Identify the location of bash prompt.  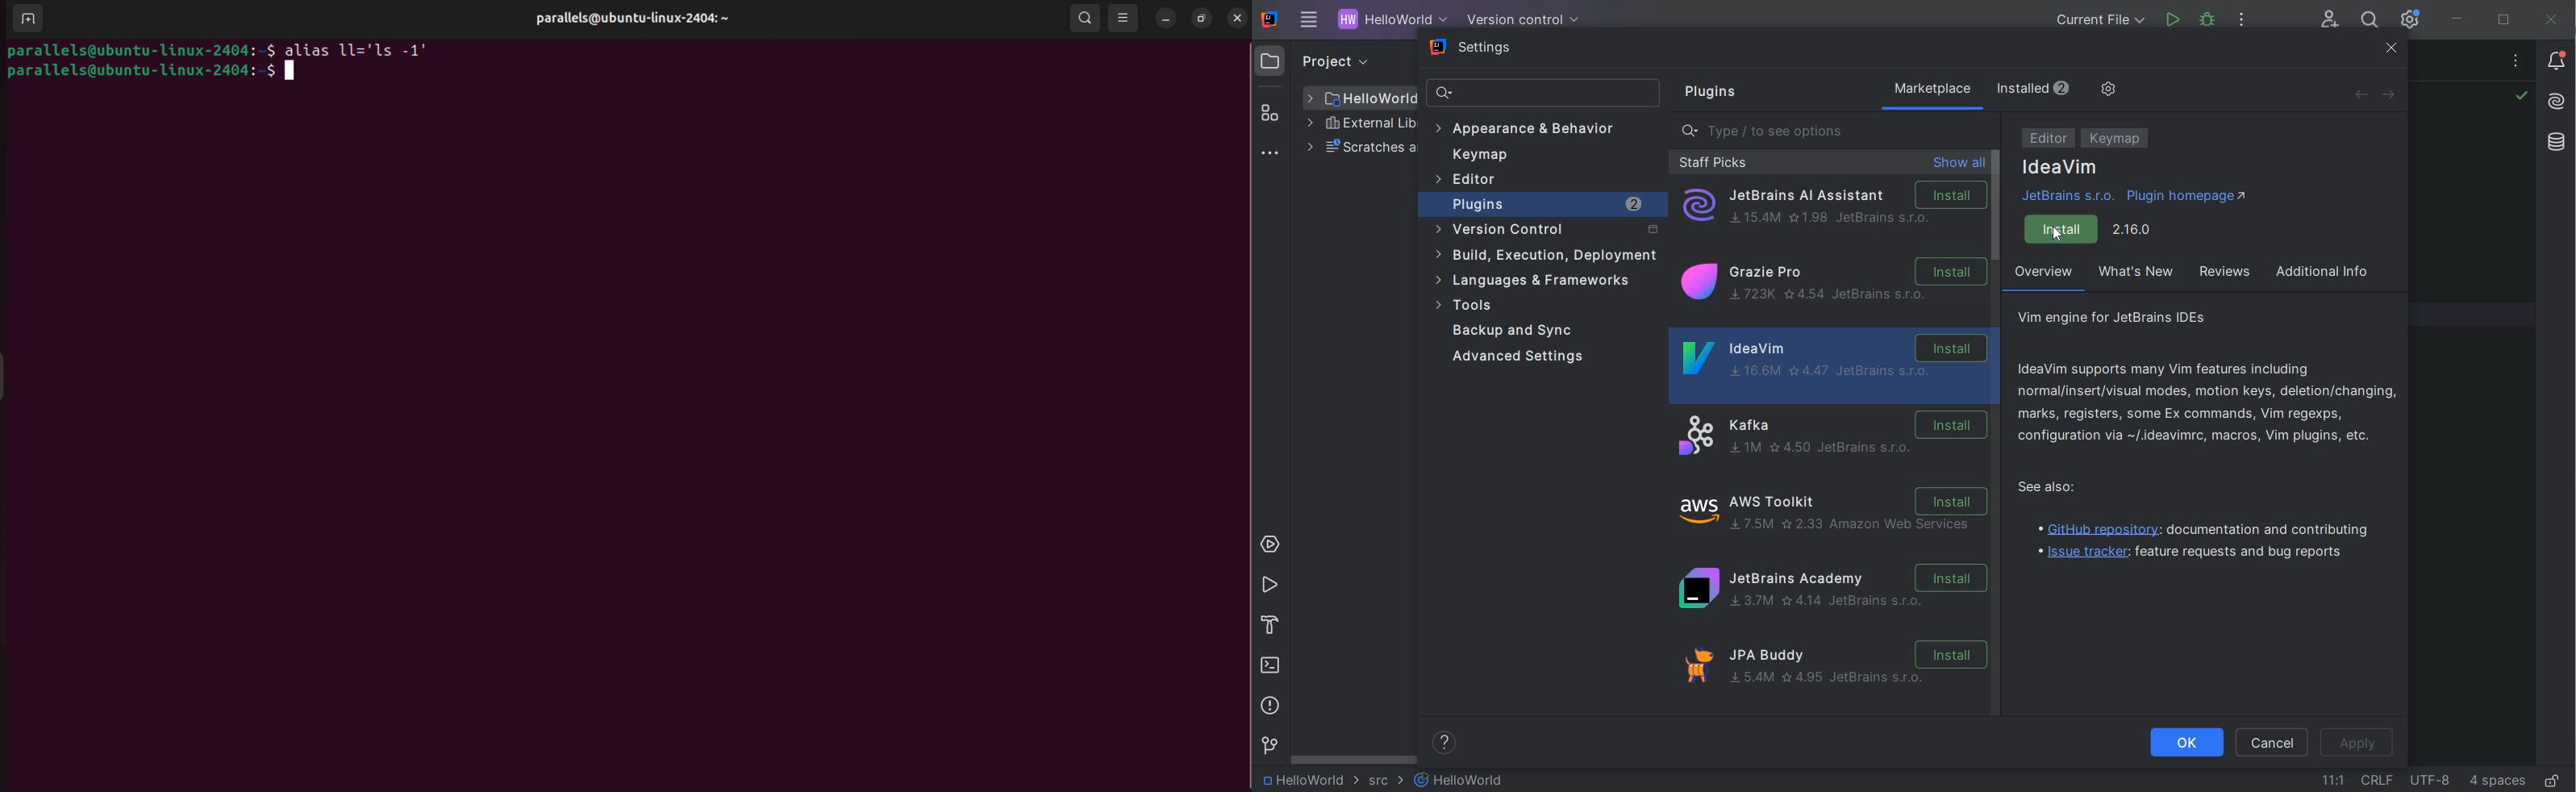
(140, 71).